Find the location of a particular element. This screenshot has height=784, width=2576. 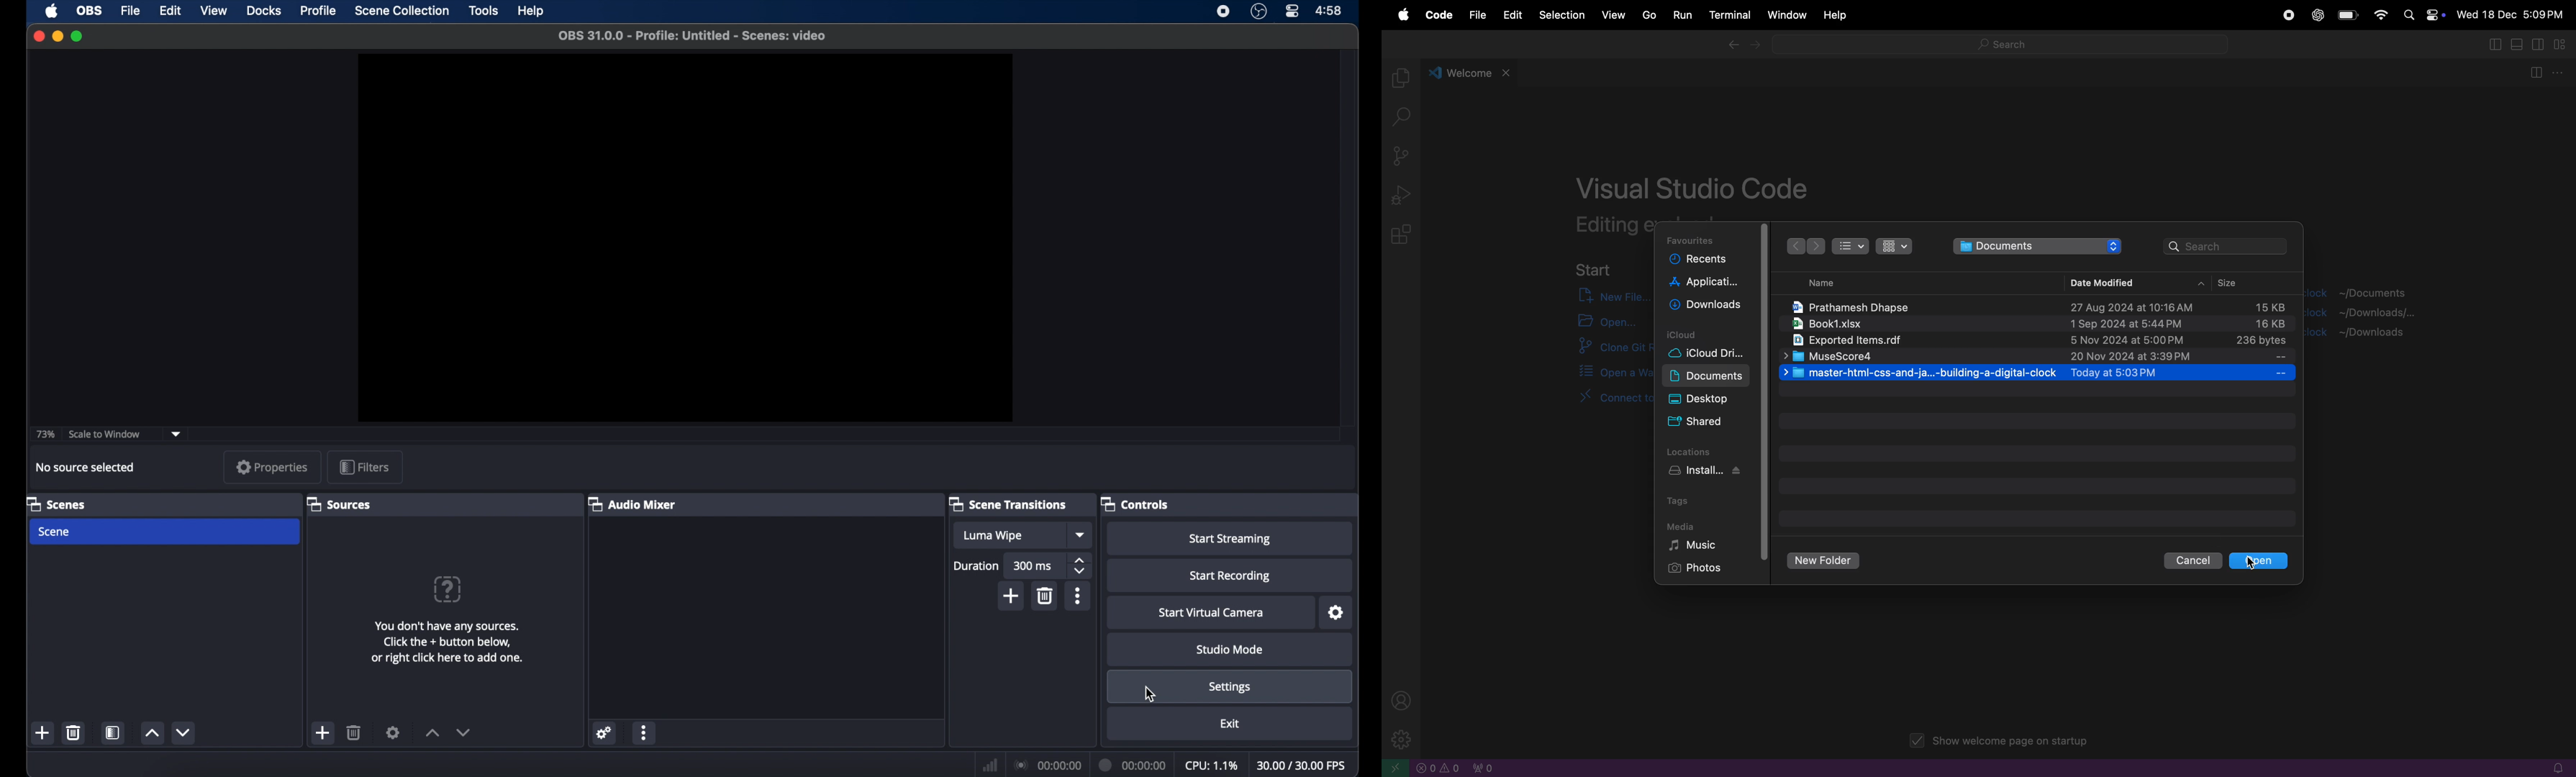

no problems is located at coordinates (1438, 768).